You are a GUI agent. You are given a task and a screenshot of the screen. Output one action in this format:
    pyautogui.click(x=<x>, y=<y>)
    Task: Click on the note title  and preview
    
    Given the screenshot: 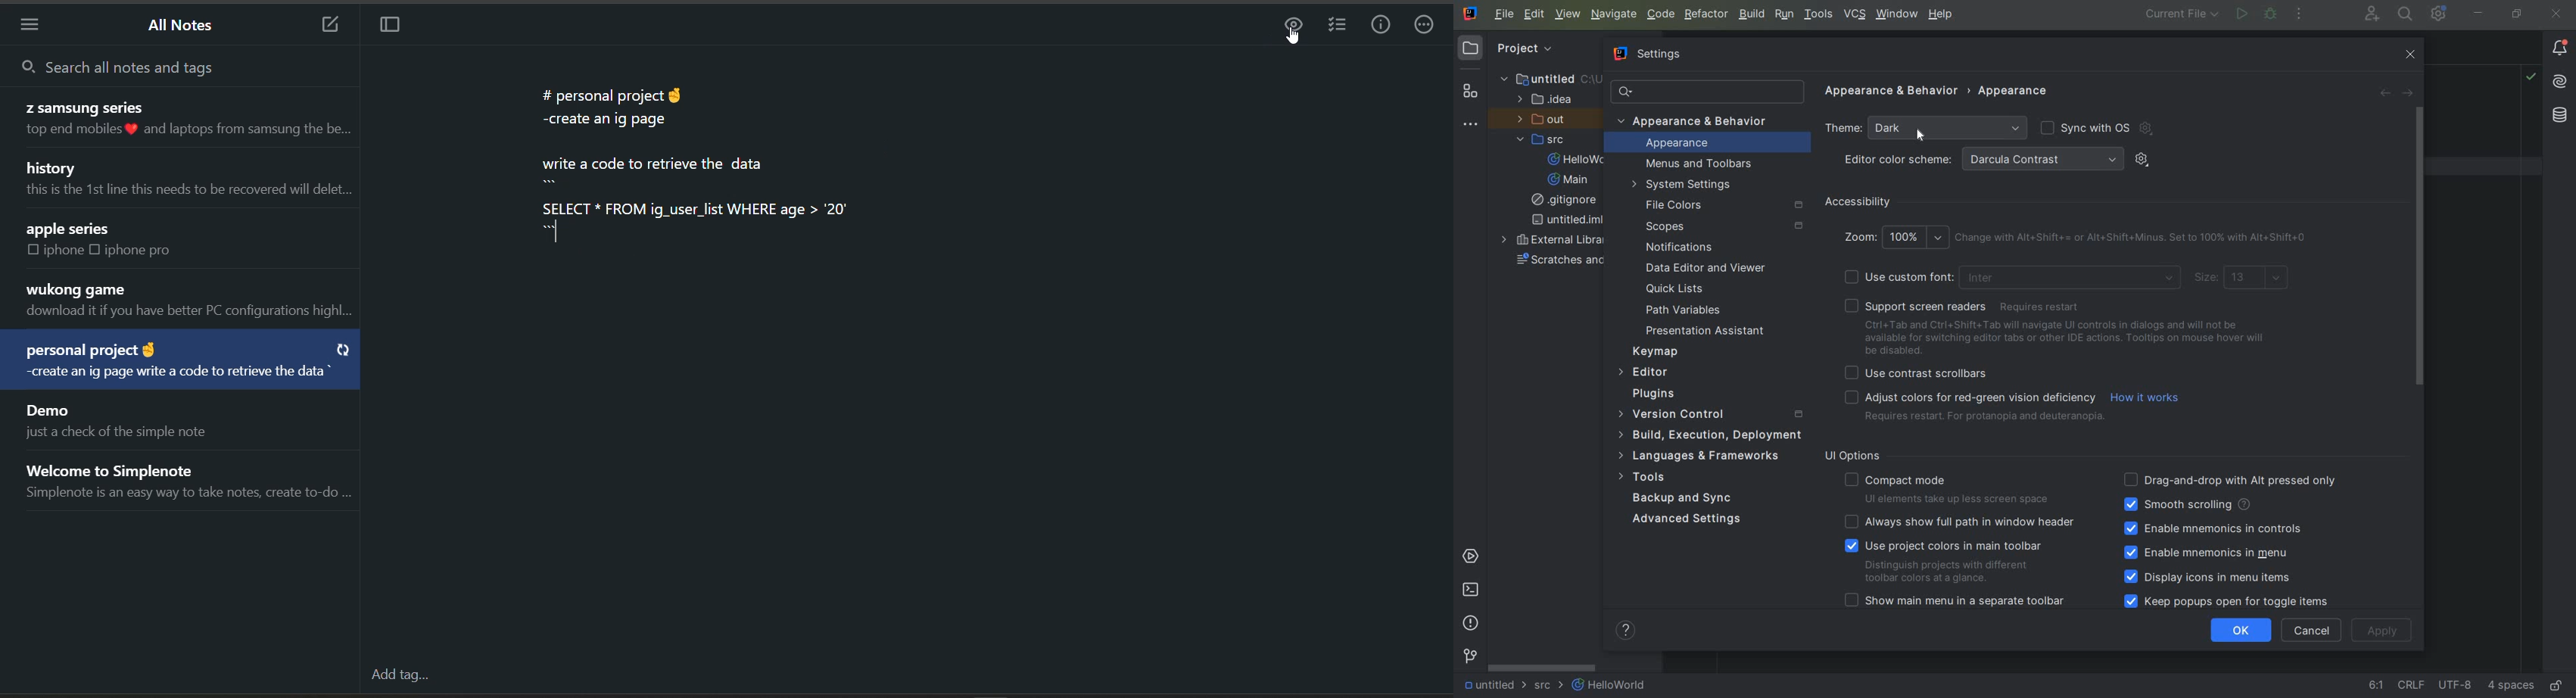 What is the action you would take?
    pyautogui.click(x=177, y=120)
    